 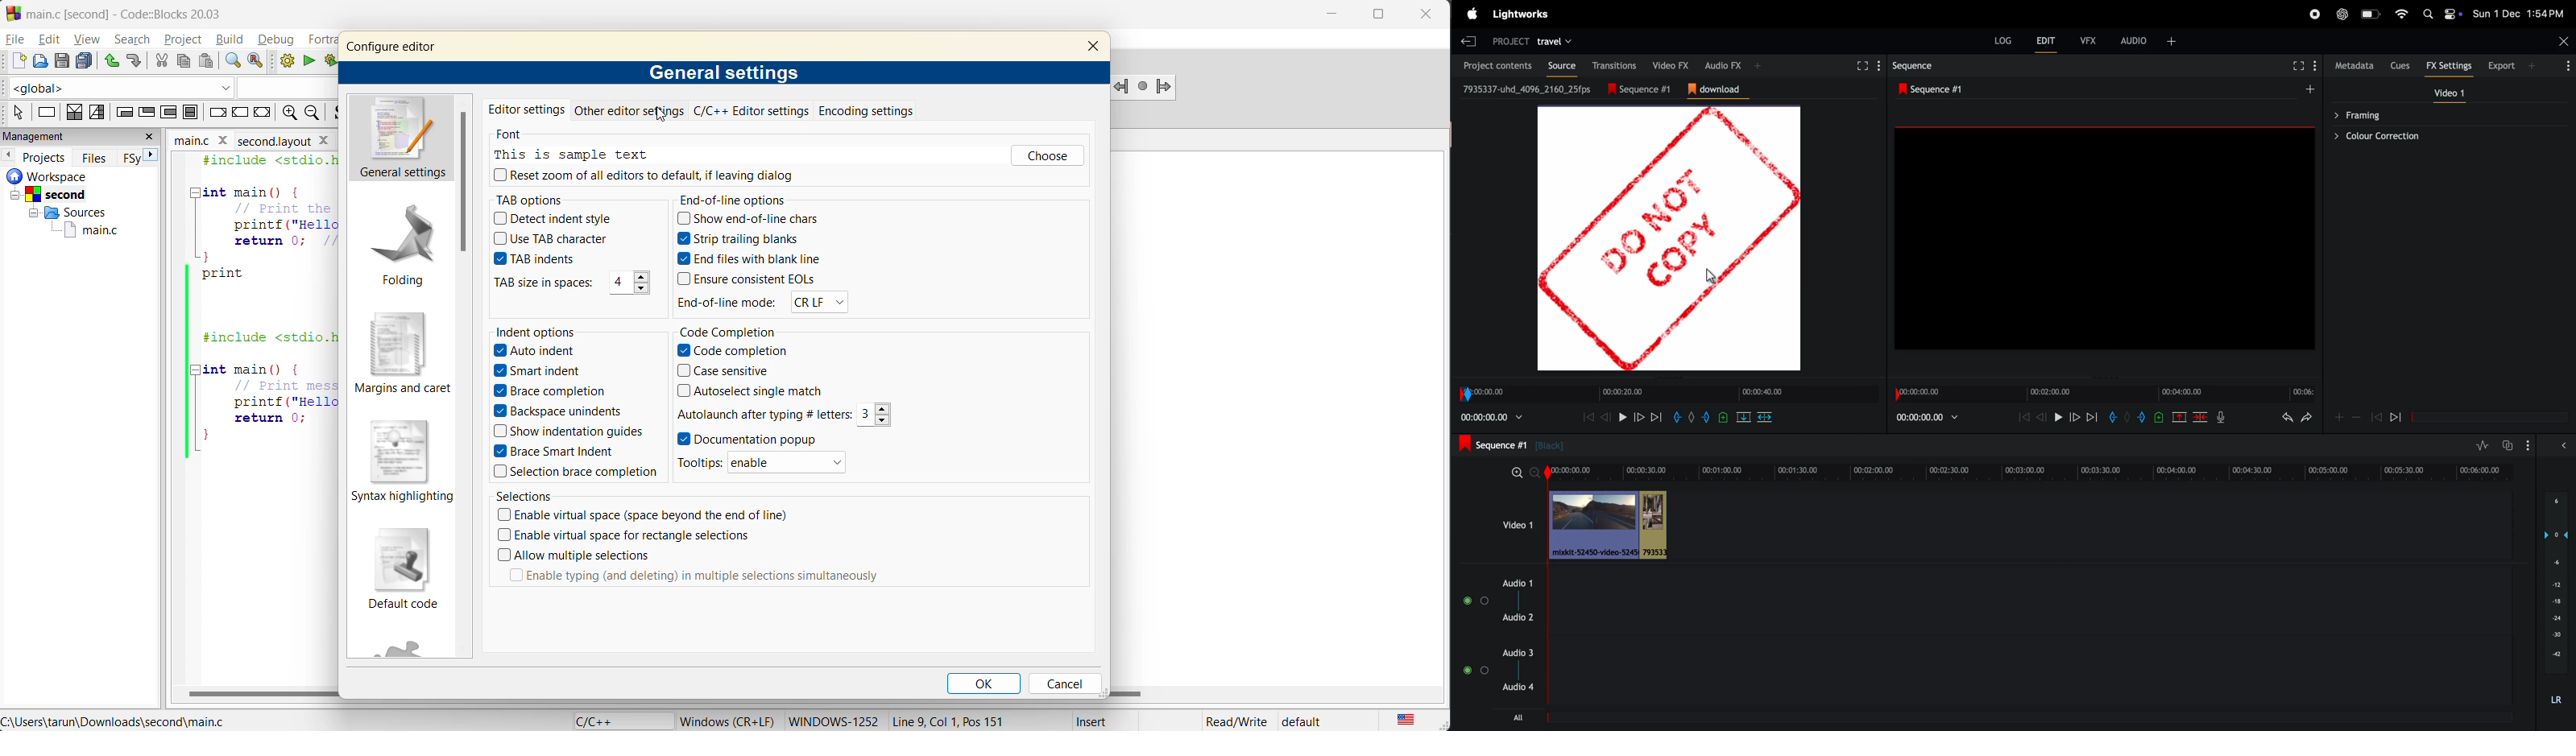 What do you see at coordinates (1915, 66) in the screenshot?
I see `sequence` at bounding box center [1915, 66].